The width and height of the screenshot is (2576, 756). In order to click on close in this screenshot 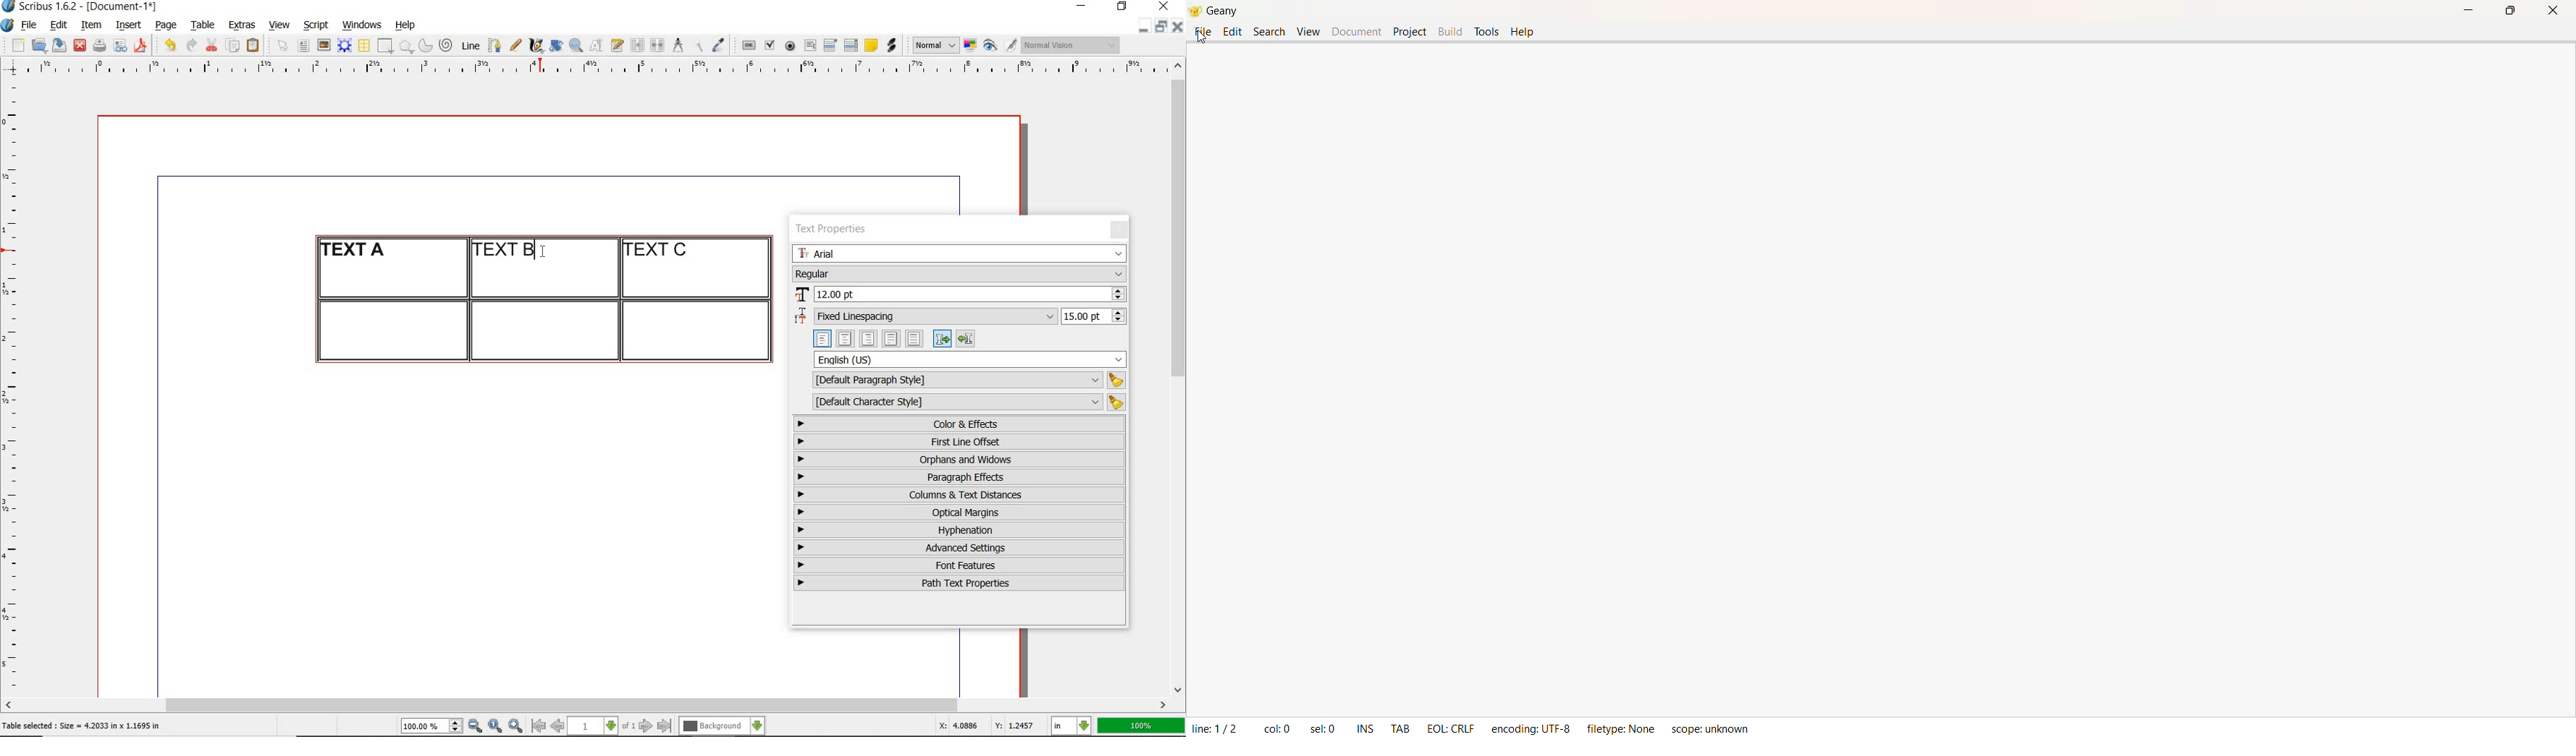, I will do `click(1178, 26)`.